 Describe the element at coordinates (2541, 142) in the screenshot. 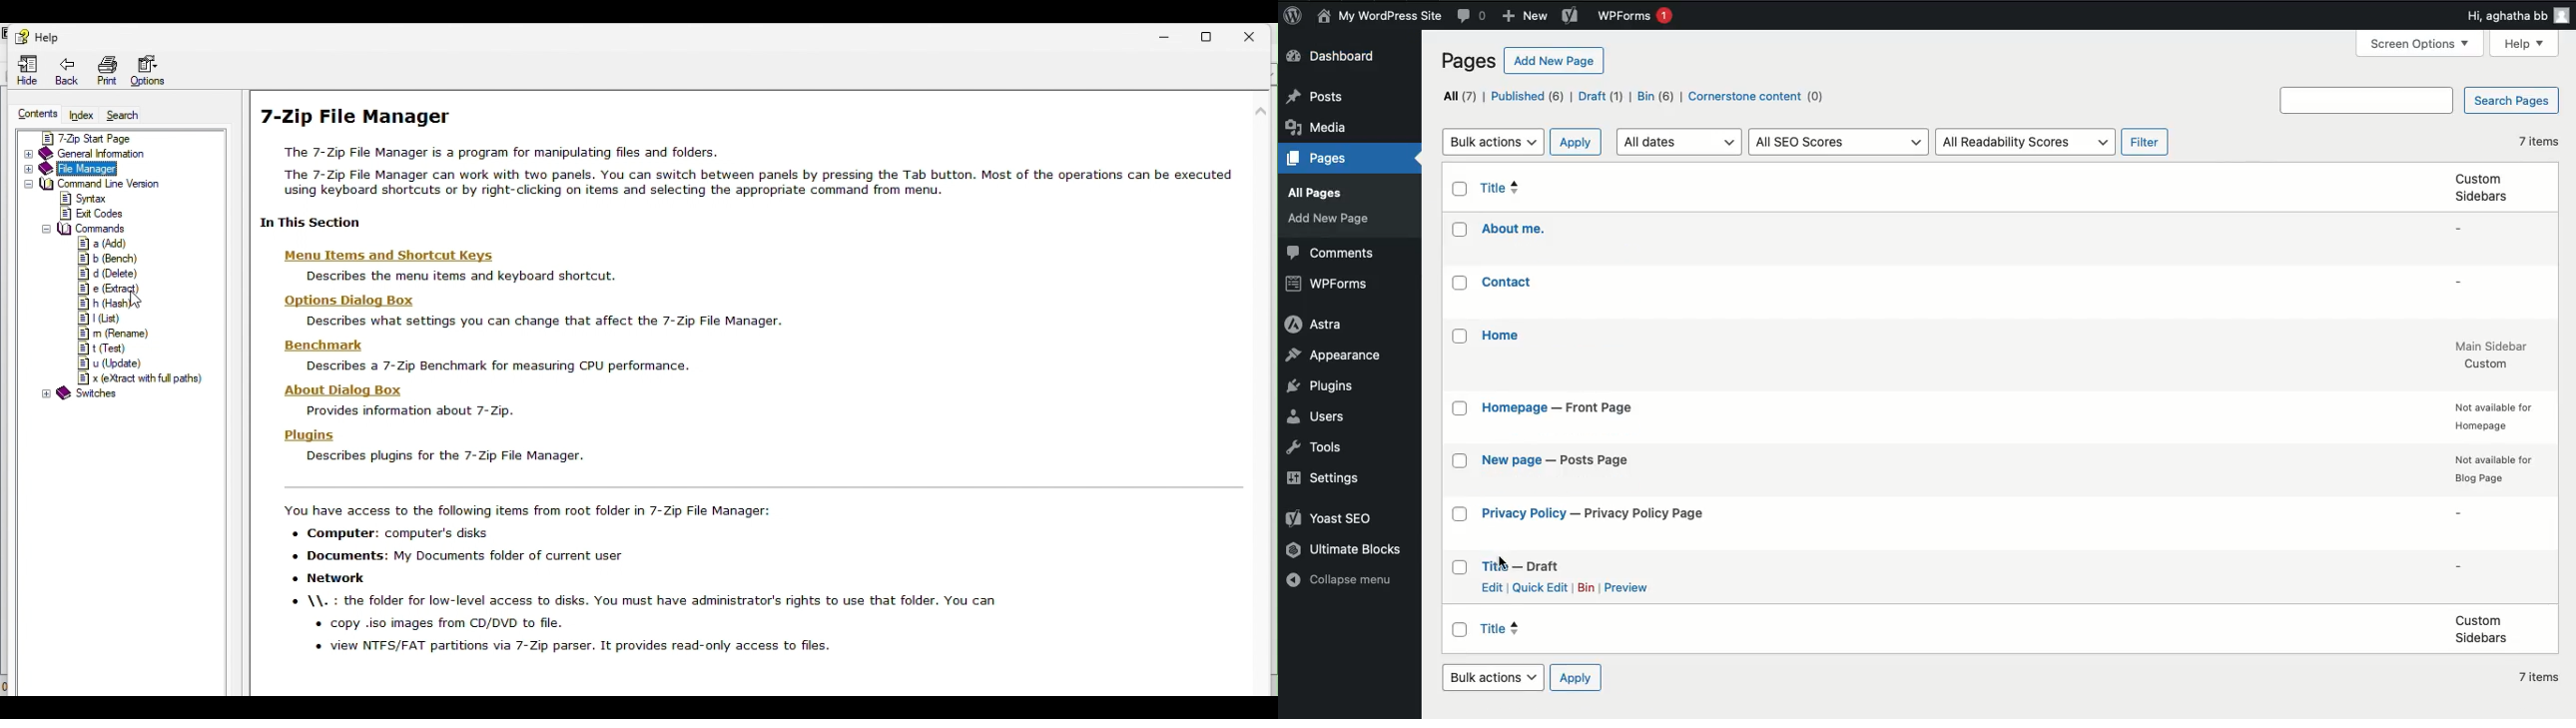

I see `7 items` at that location.